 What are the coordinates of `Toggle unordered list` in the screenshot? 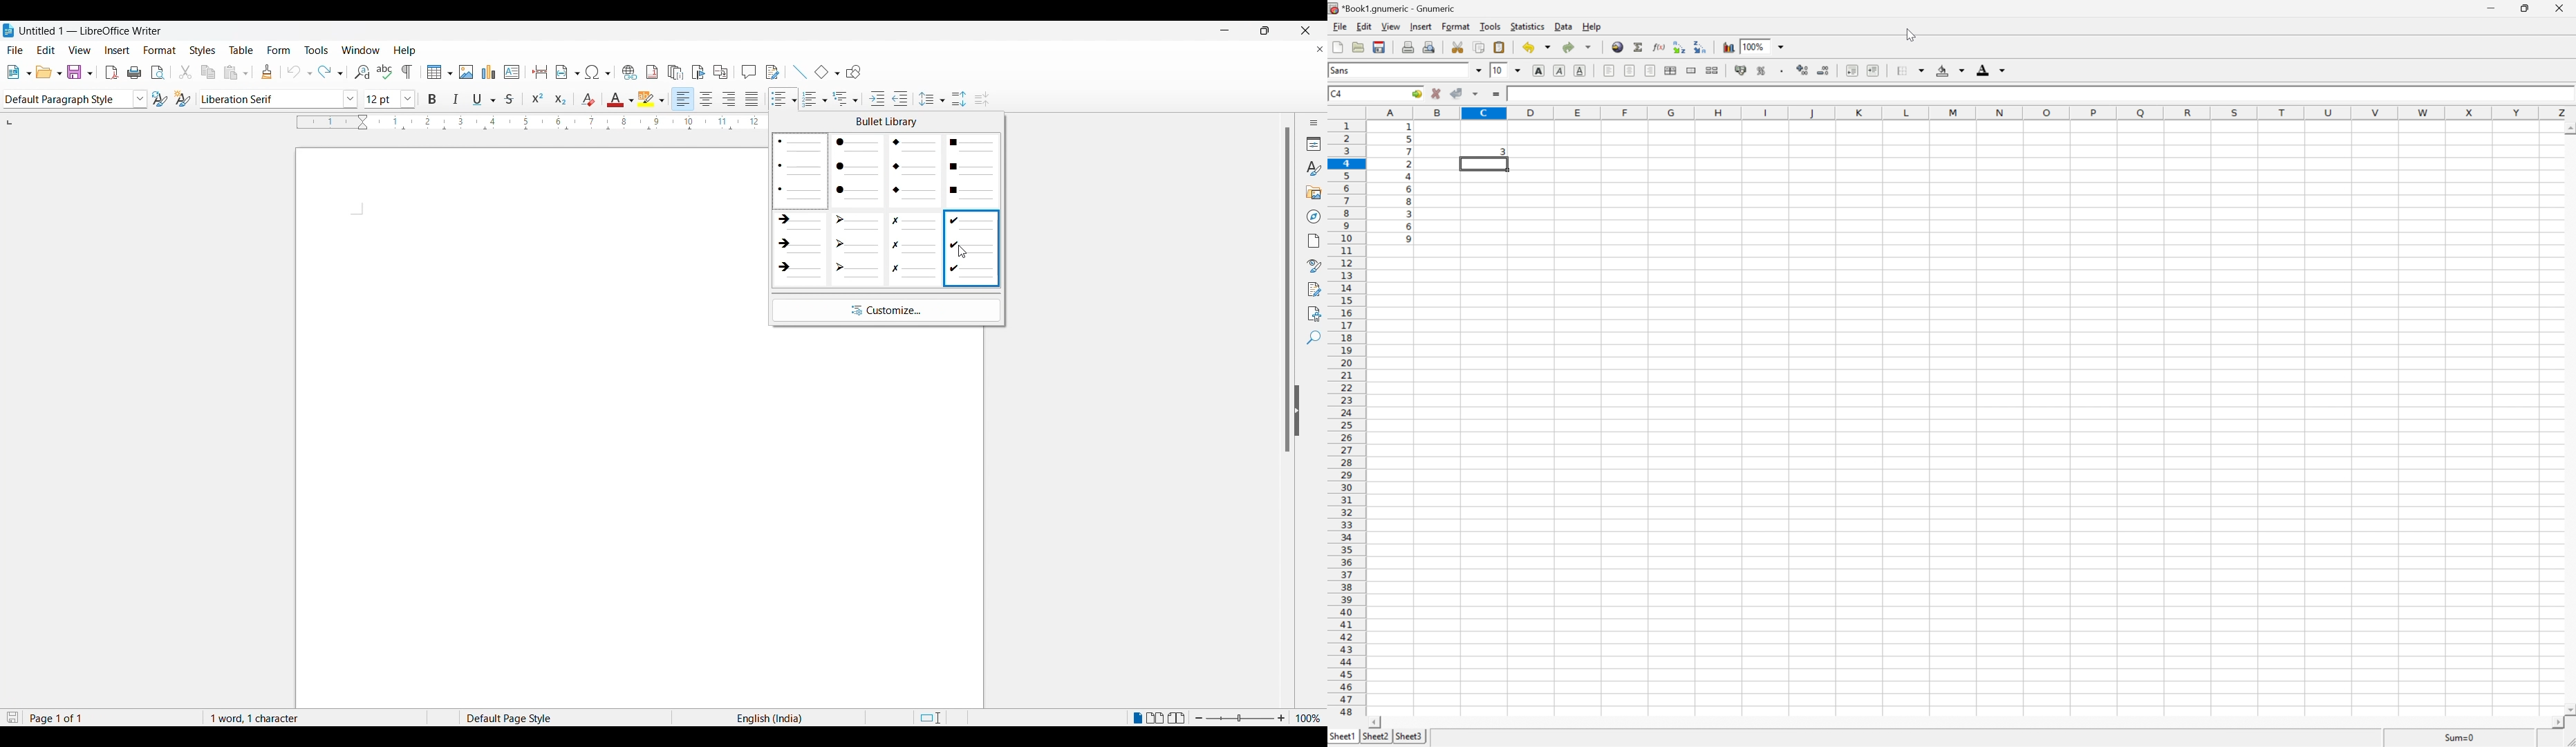 It's located at (781, 96).